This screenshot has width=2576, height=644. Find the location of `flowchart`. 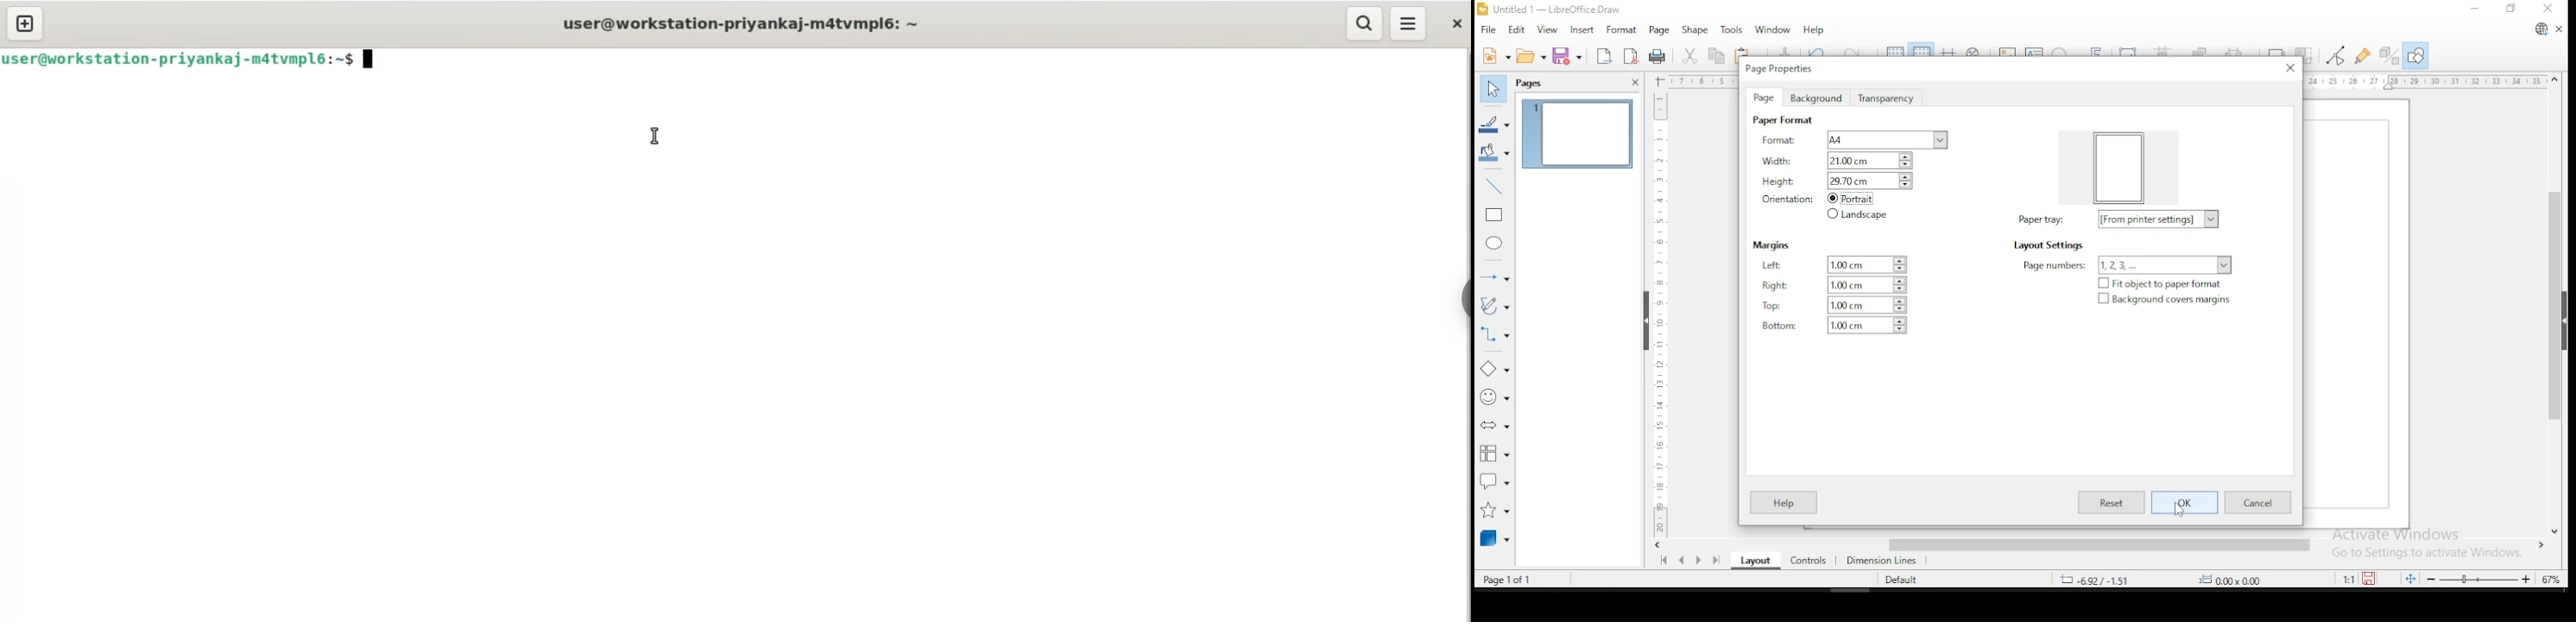

flowchart is located at coordinates (1494, 455).